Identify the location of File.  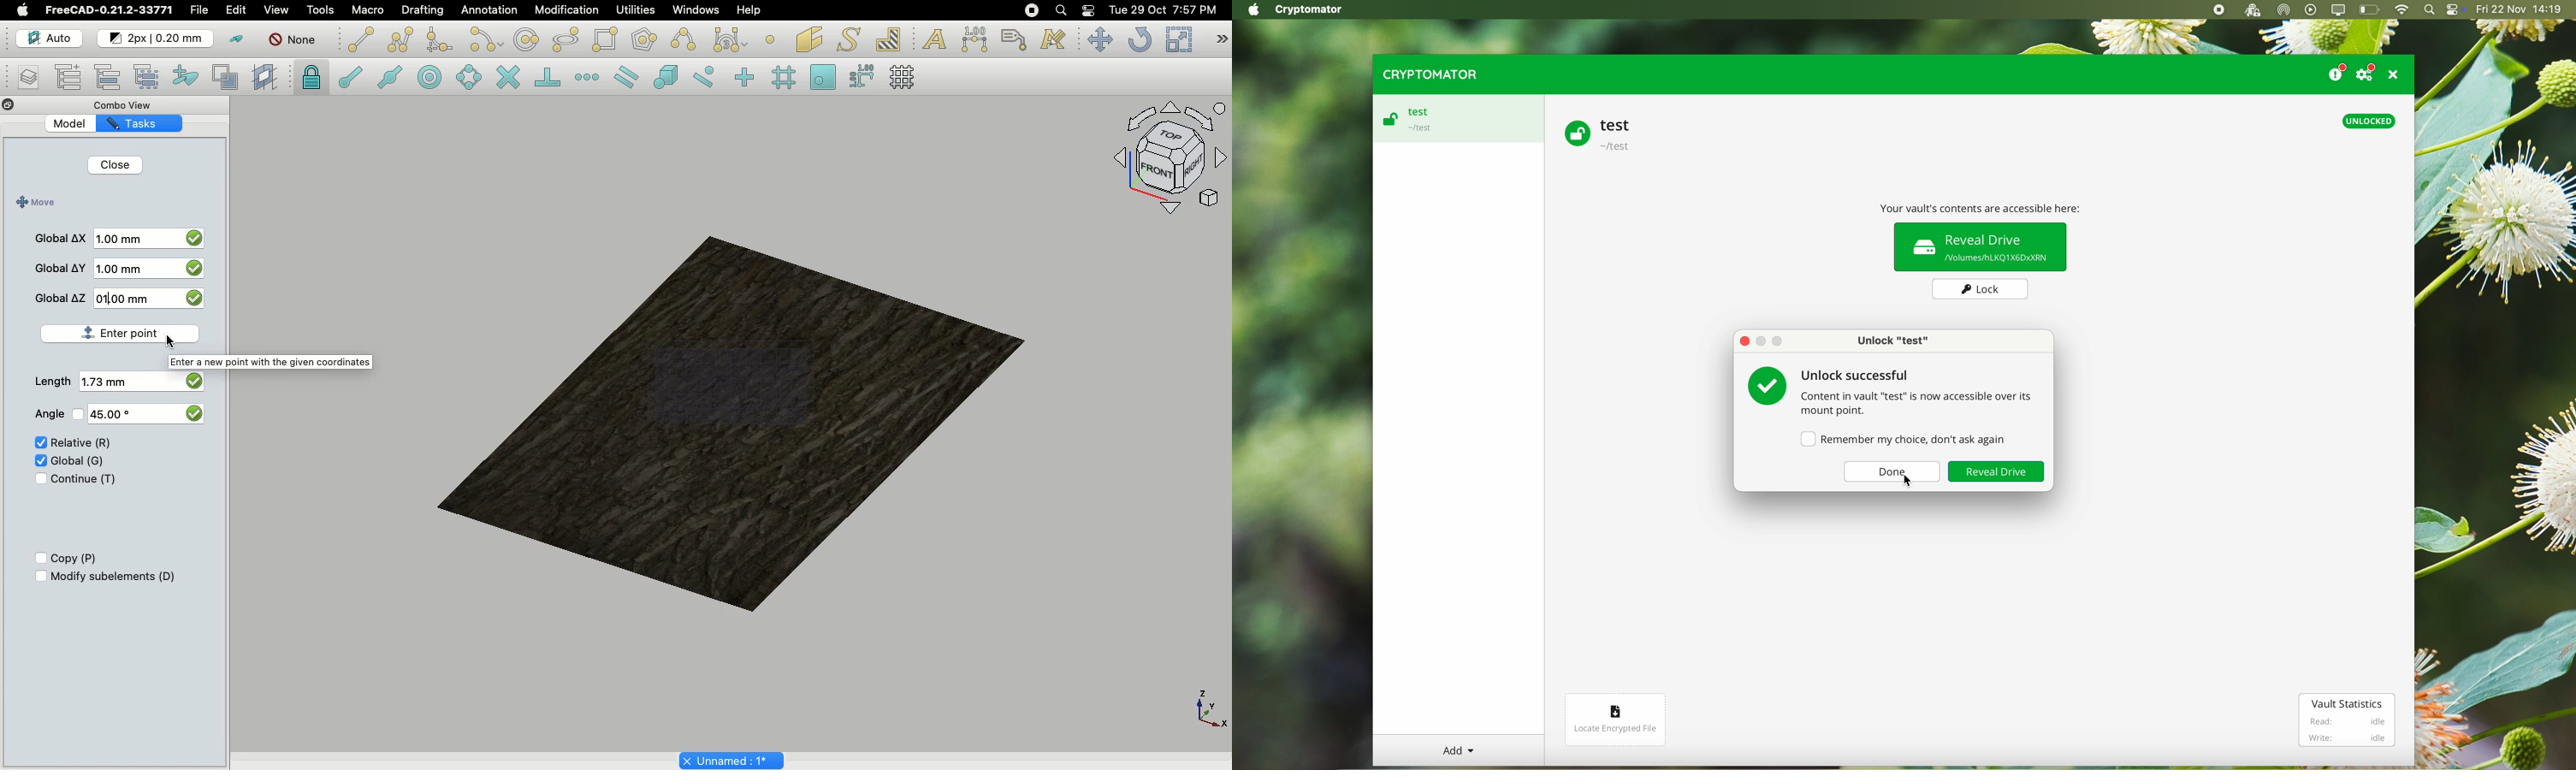
(199, 10).